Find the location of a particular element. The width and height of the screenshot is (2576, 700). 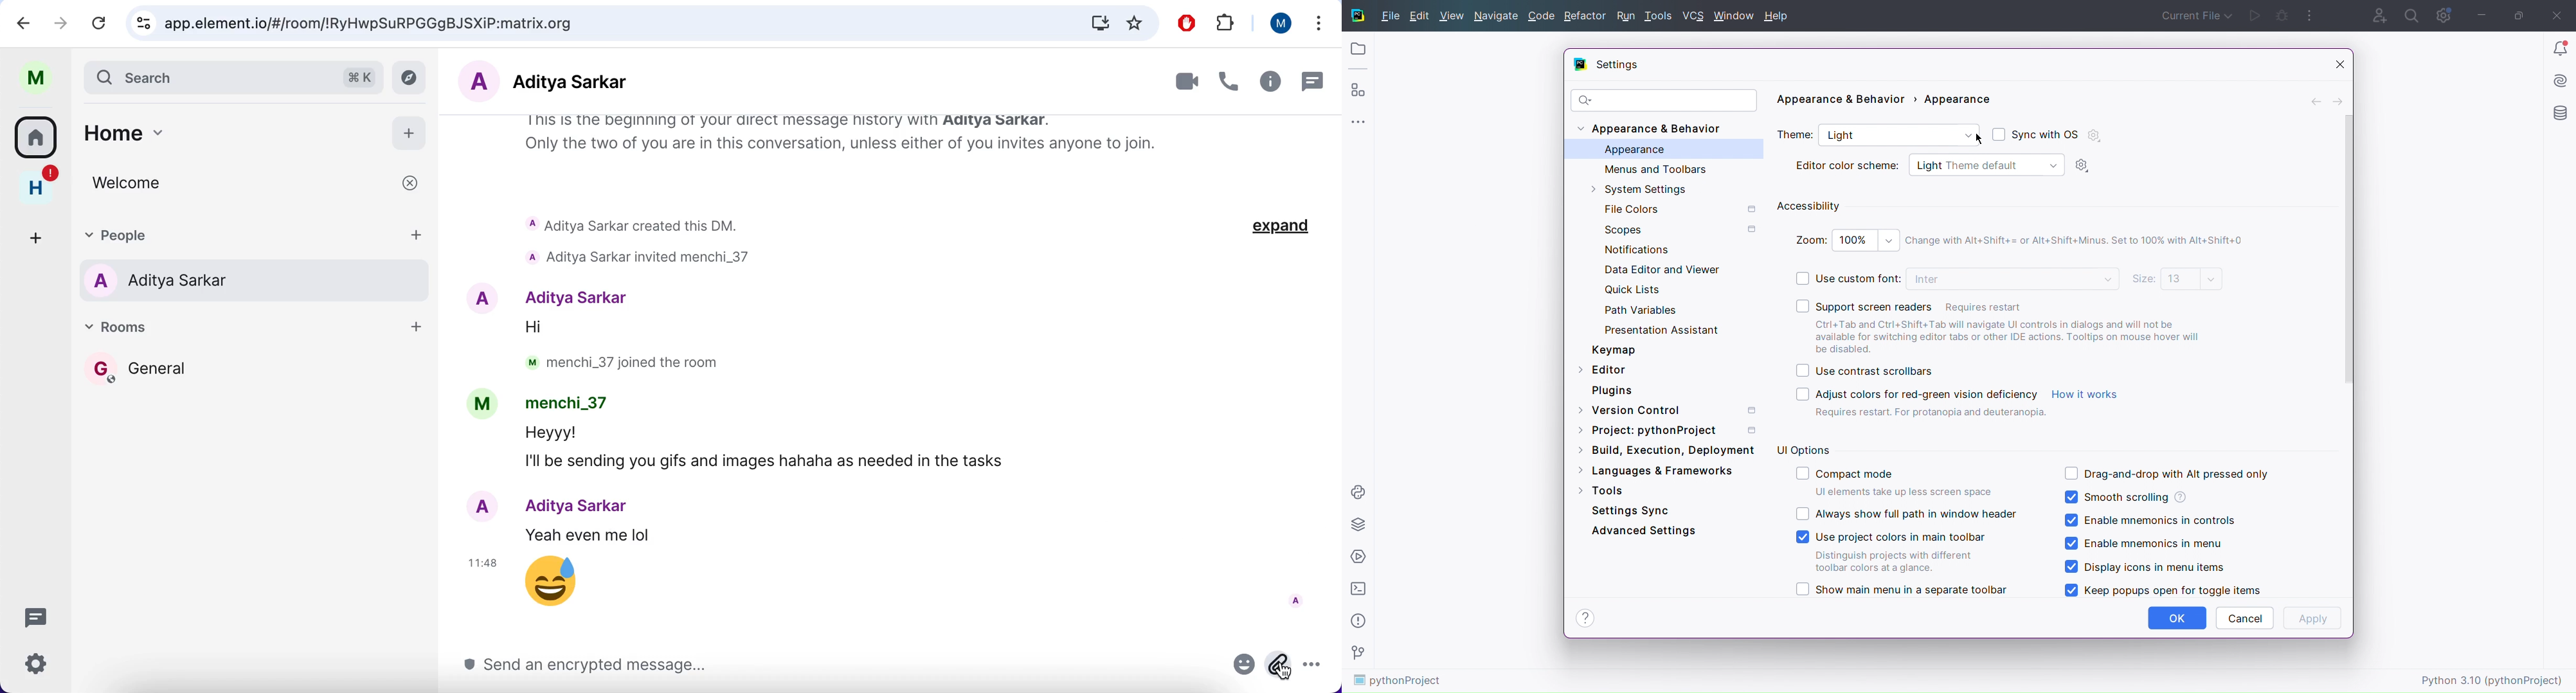

redo is located at coordinates (63, 24).